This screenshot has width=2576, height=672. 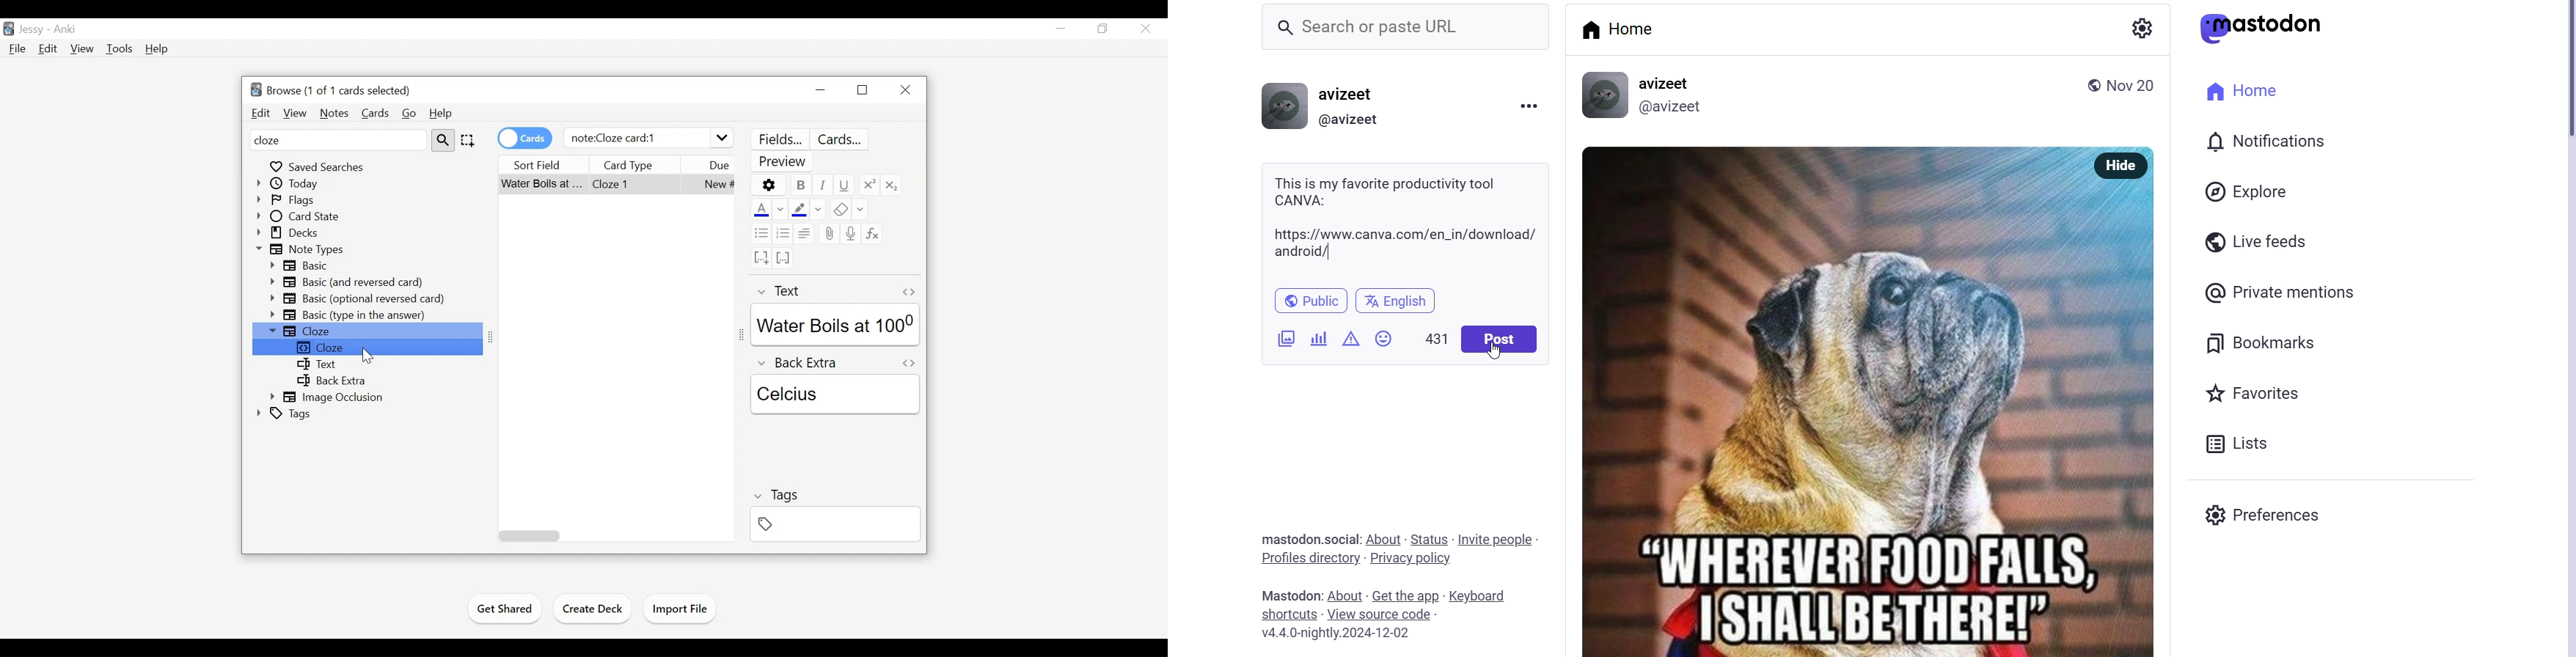 What do you see at coordinates (1836, 398) in the screenshot?
I see `post image` at bounding box center [1836, 398].